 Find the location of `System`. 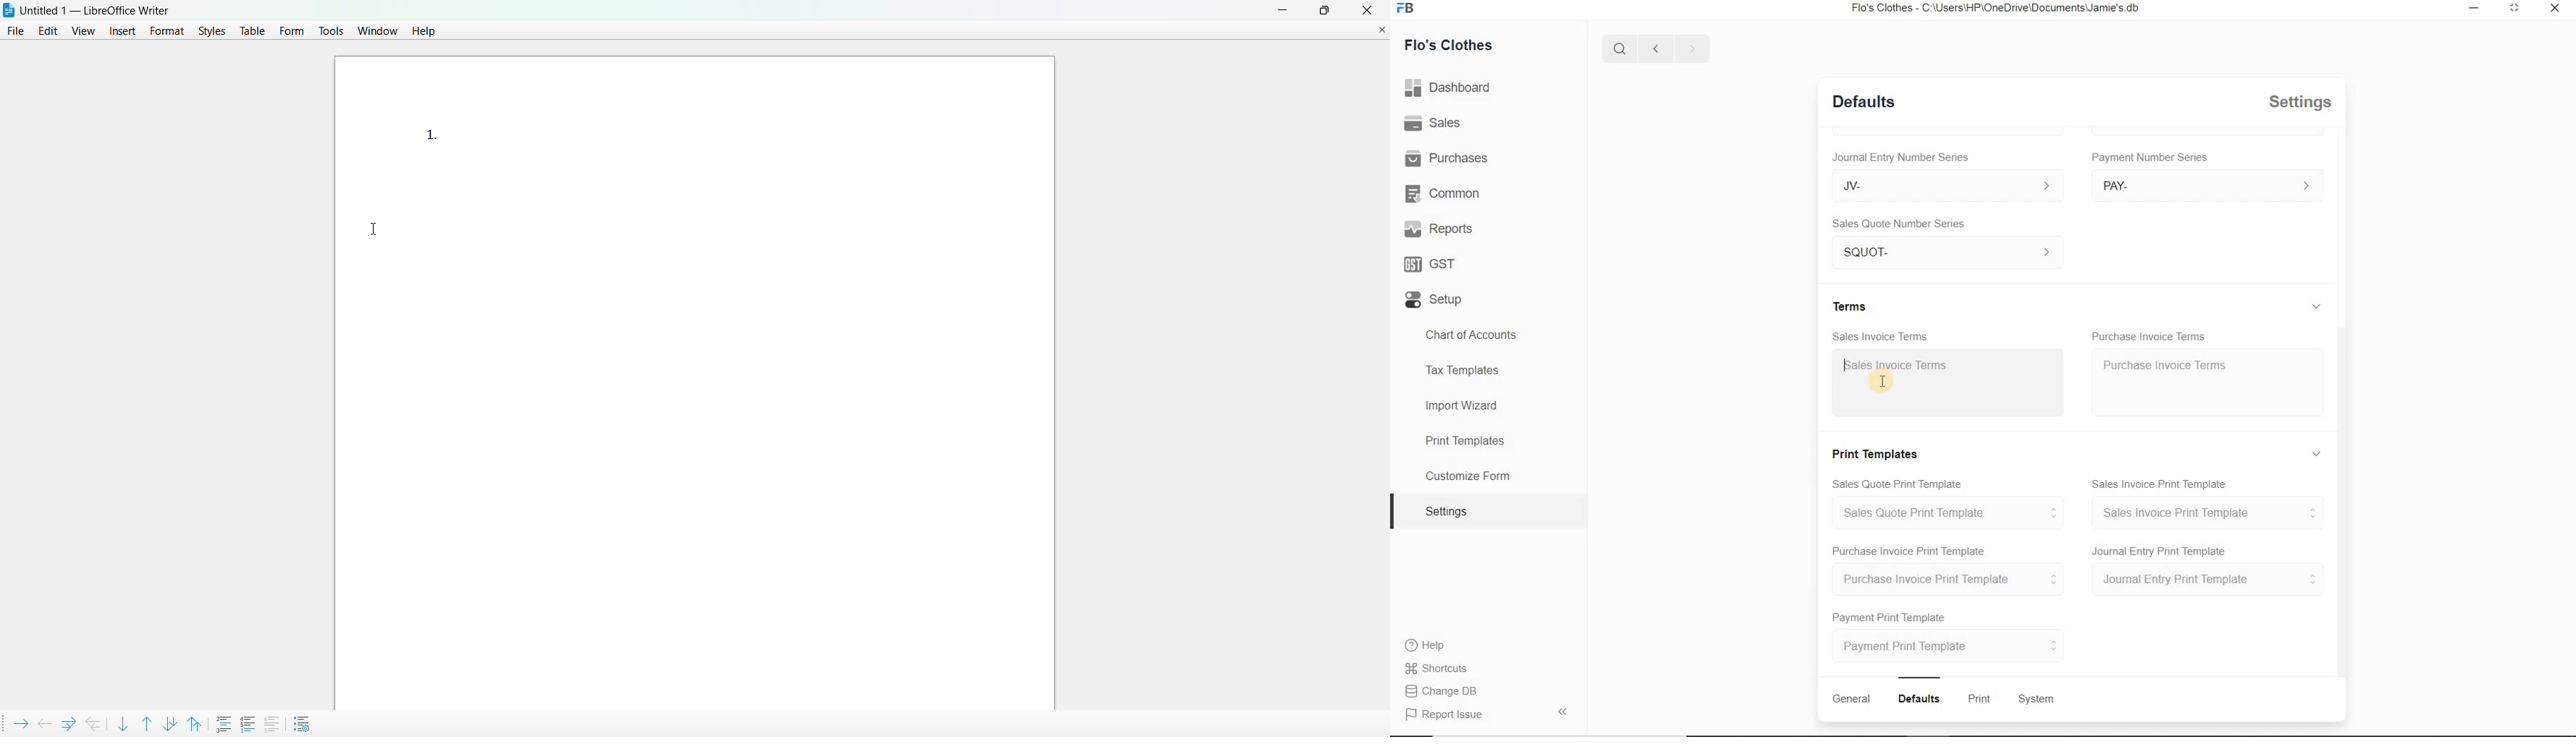

System is located at coordinates (2037, 700).